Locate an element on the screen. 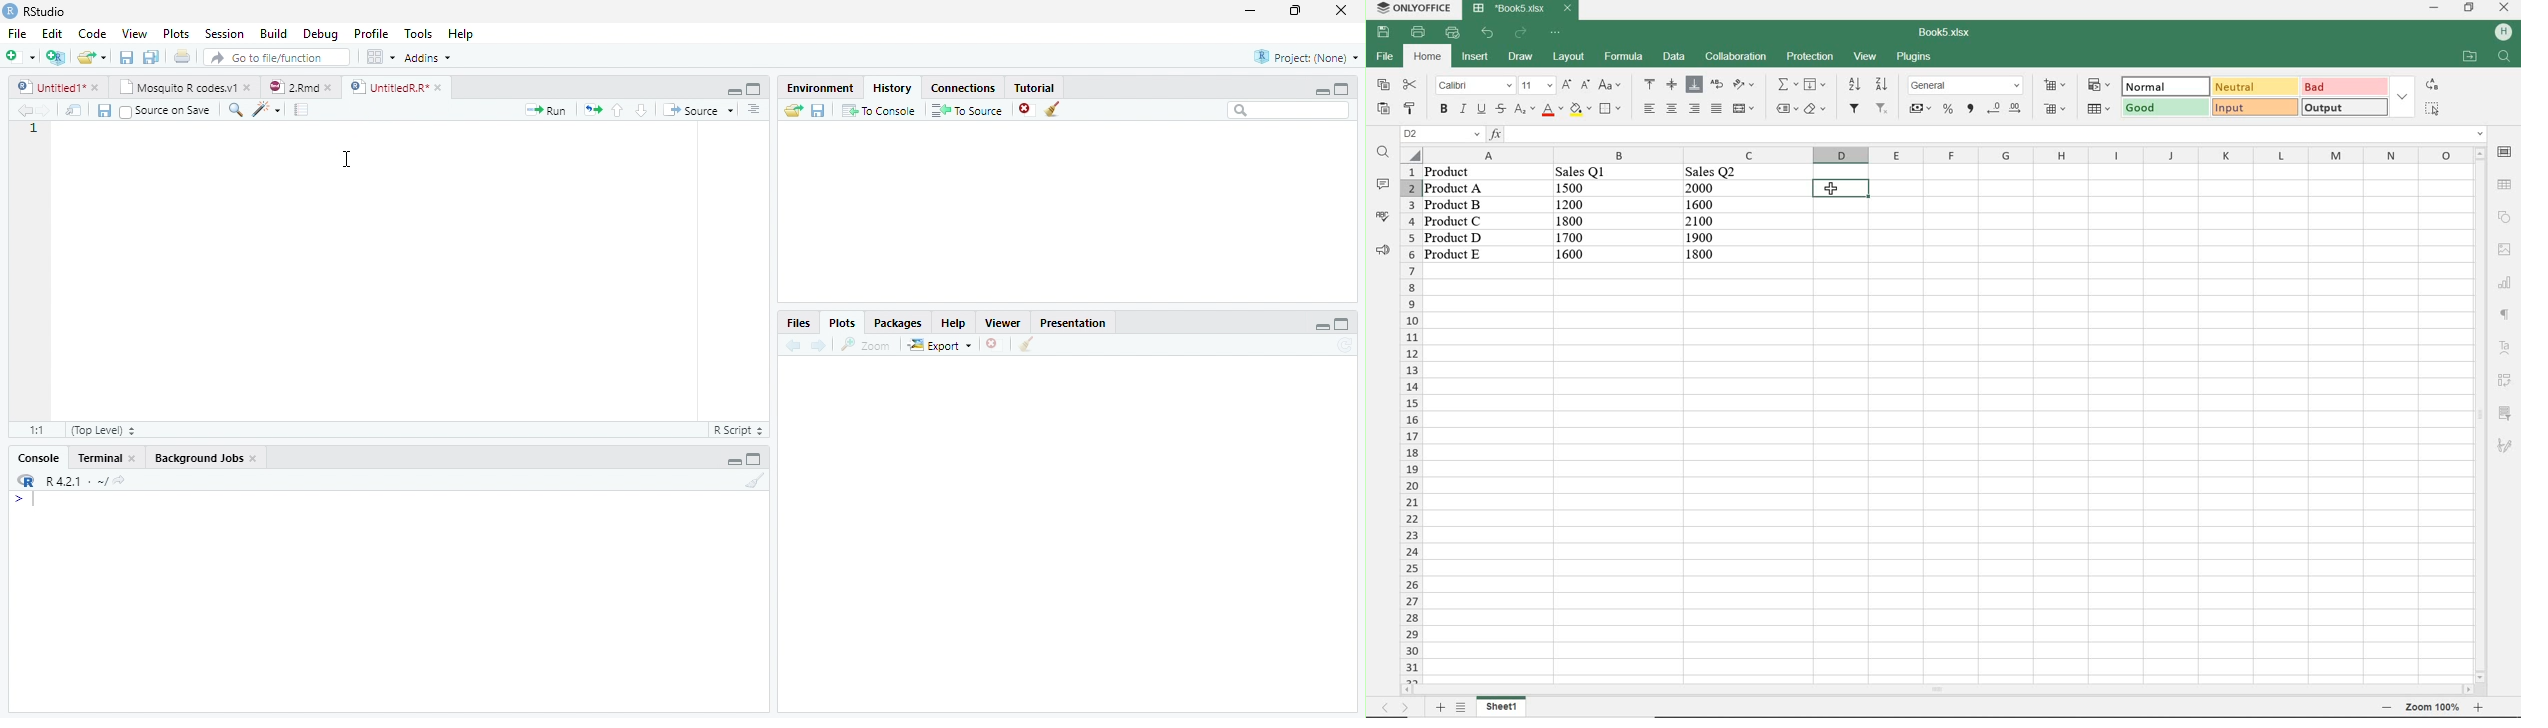 This screenshot has width=2548, height=728. Project(none) is located at coordinates (1305, 56).